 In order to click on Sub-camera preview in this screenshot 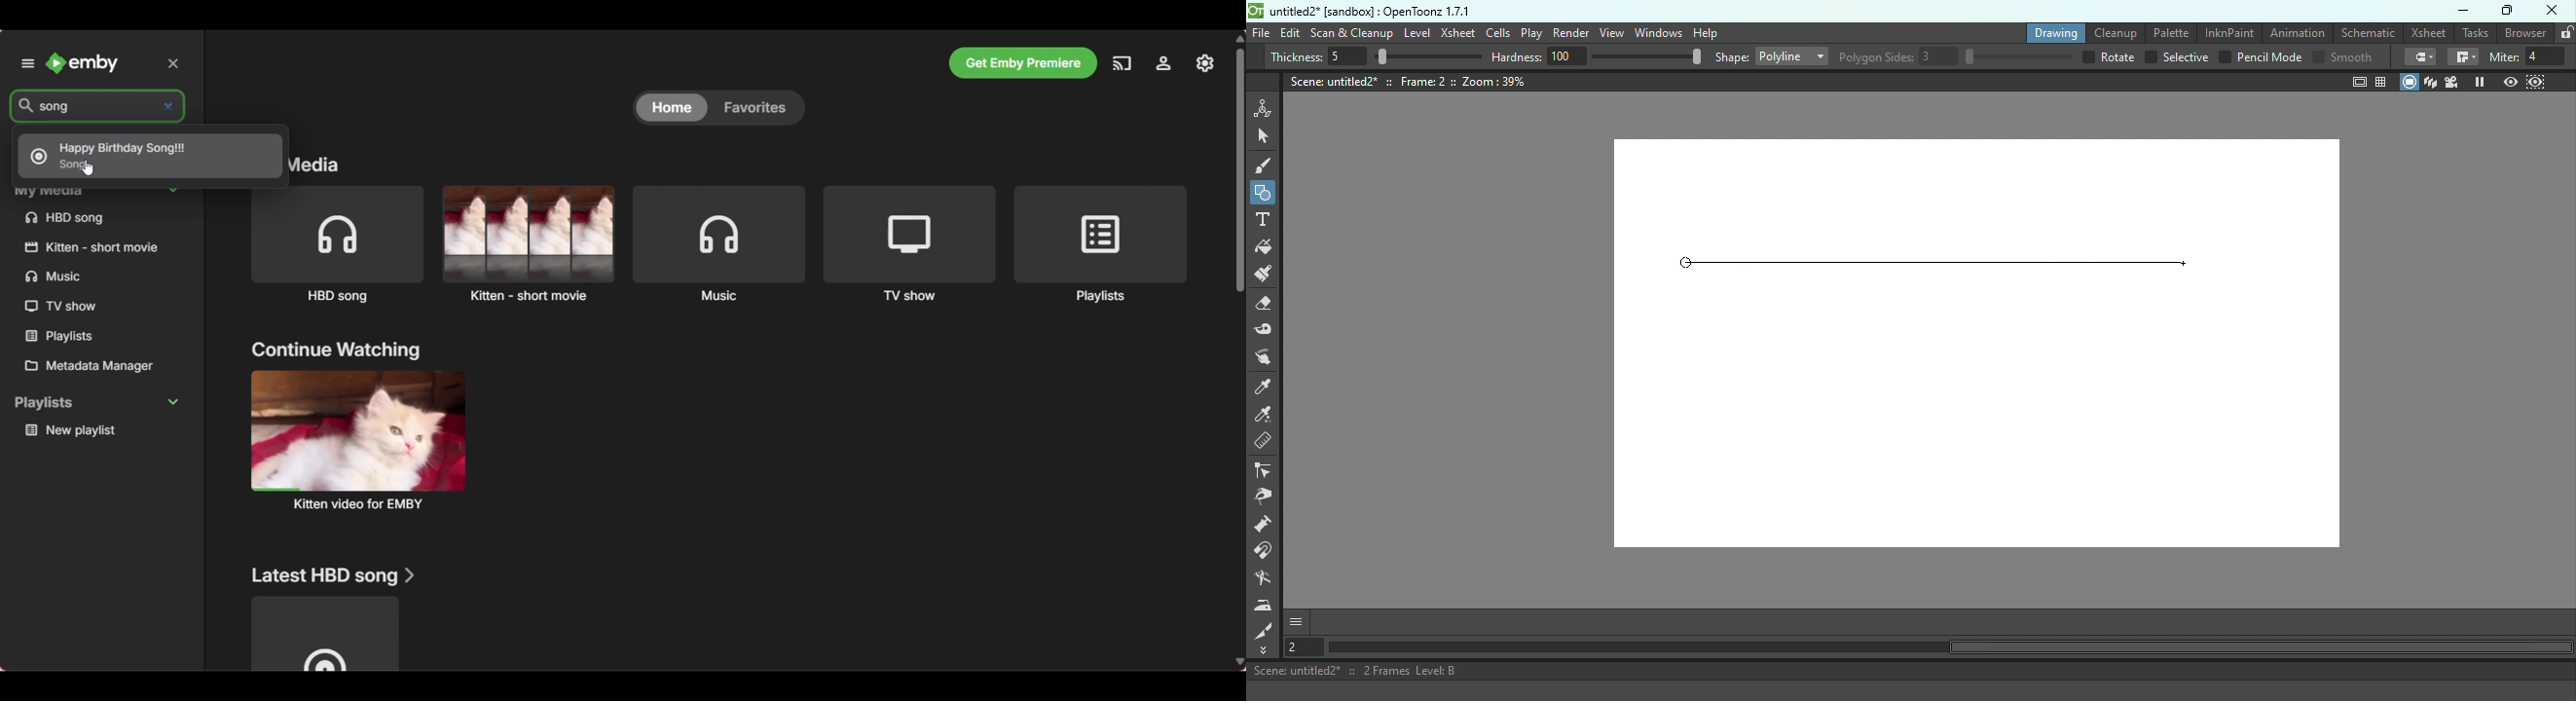, I will do `click(2534, 81)`.